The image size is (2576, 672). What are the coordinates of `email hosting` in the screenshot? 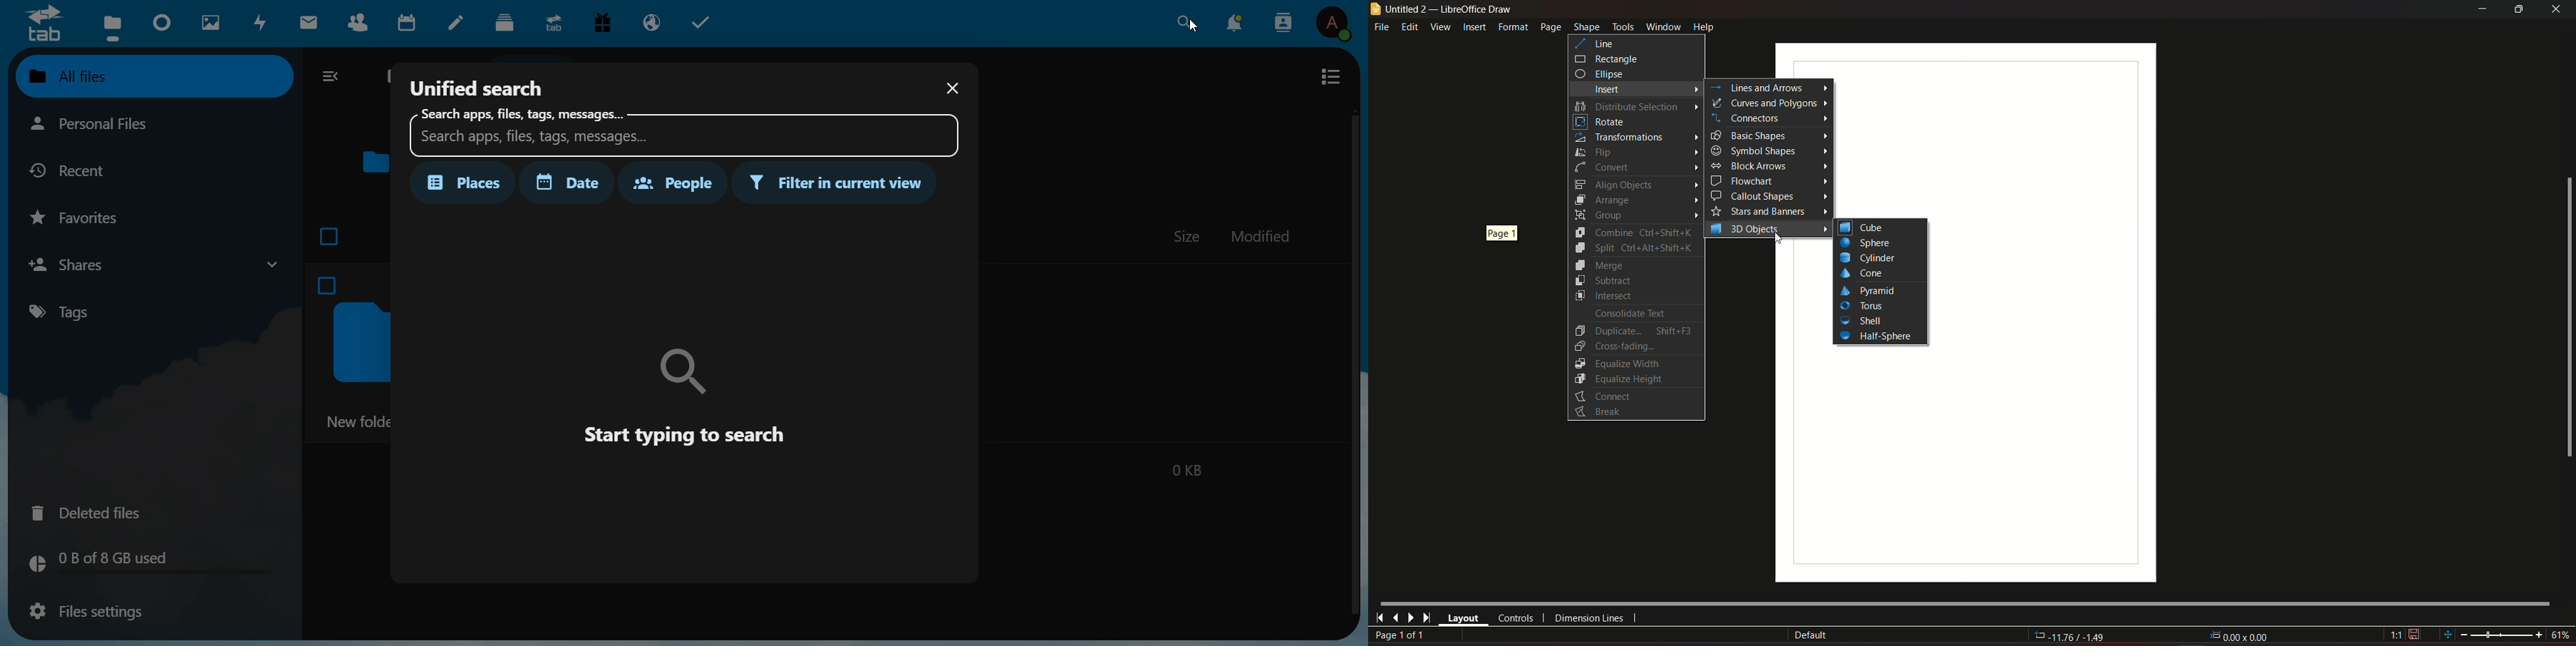 It's located at (653, 21).